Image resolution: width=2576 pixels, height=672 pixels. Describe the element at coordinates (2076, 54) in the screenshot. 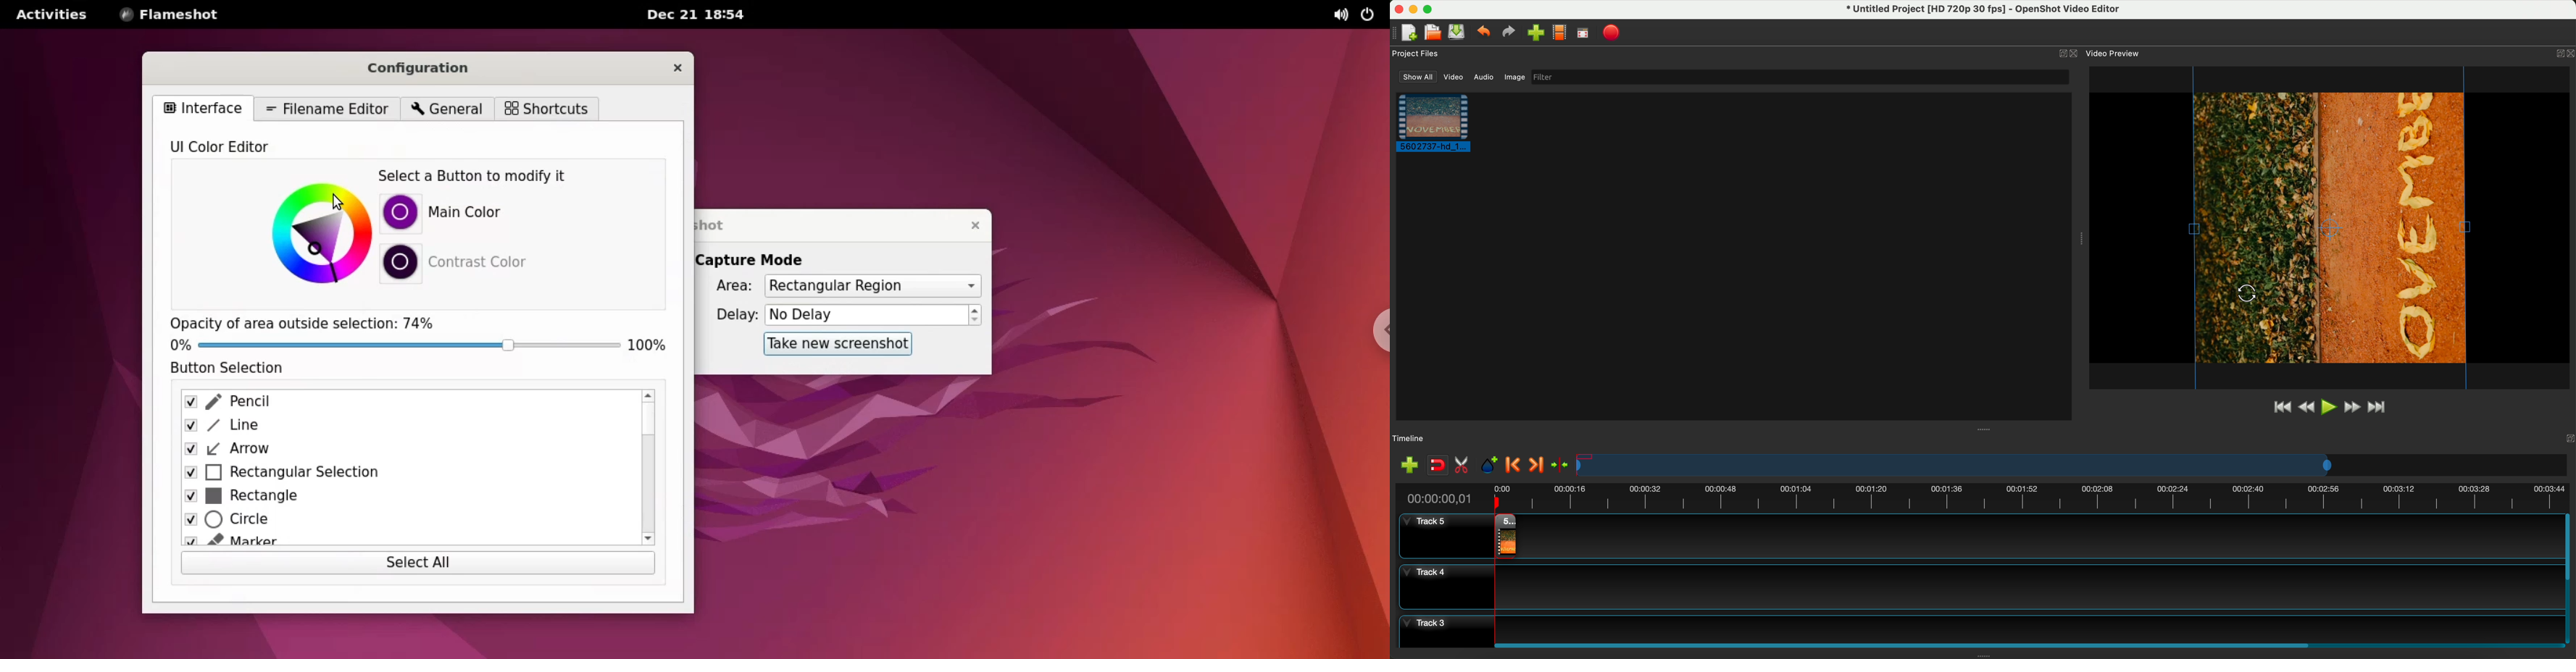

I see `close` at that location.